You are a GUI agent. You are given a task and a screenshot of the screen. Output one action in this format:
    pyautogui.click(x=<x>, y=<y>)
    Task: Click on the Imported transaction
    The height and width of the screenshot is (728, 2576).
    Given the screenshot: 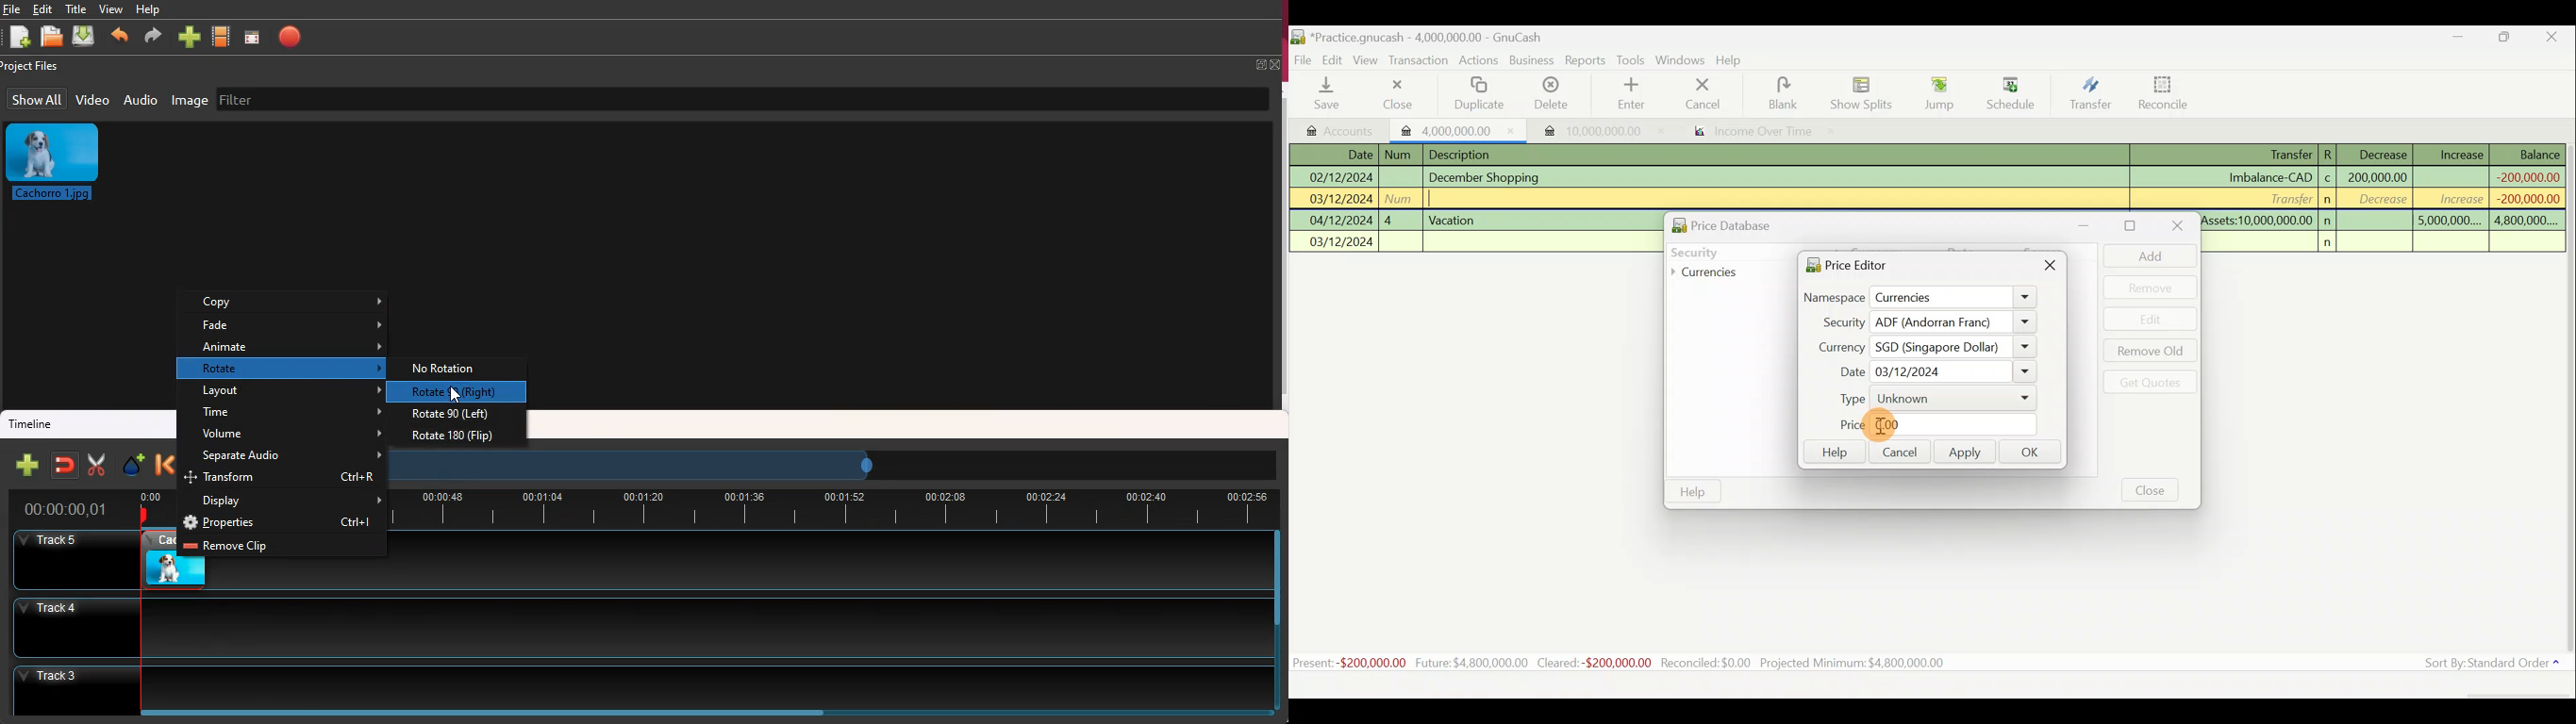 What is the action you would take?
    pyautogui.click(x=1584, y=127)
    